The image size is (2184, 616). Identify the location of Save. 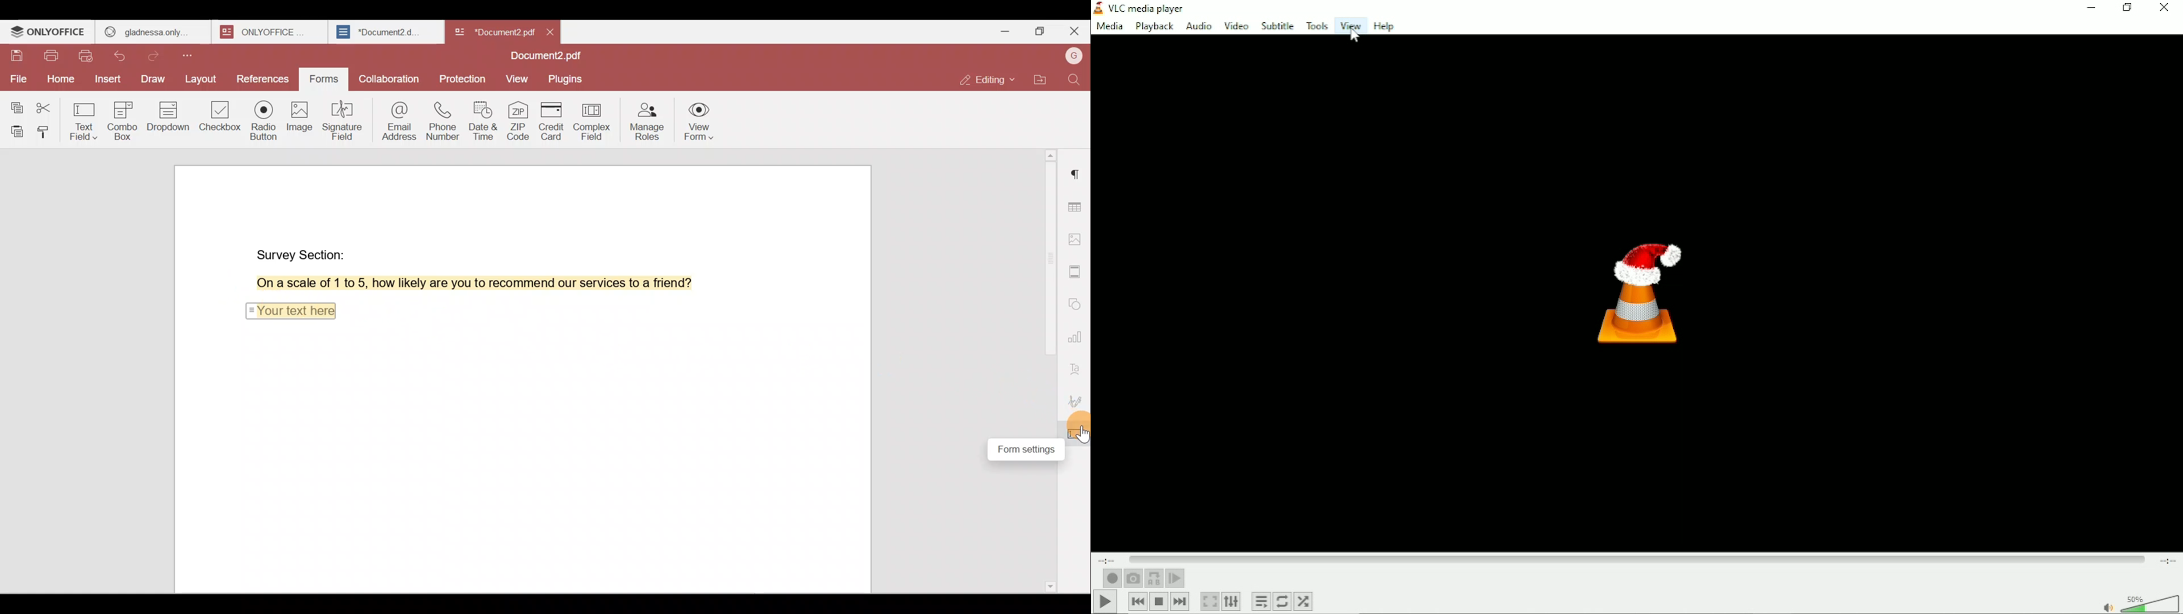
(16, 59).